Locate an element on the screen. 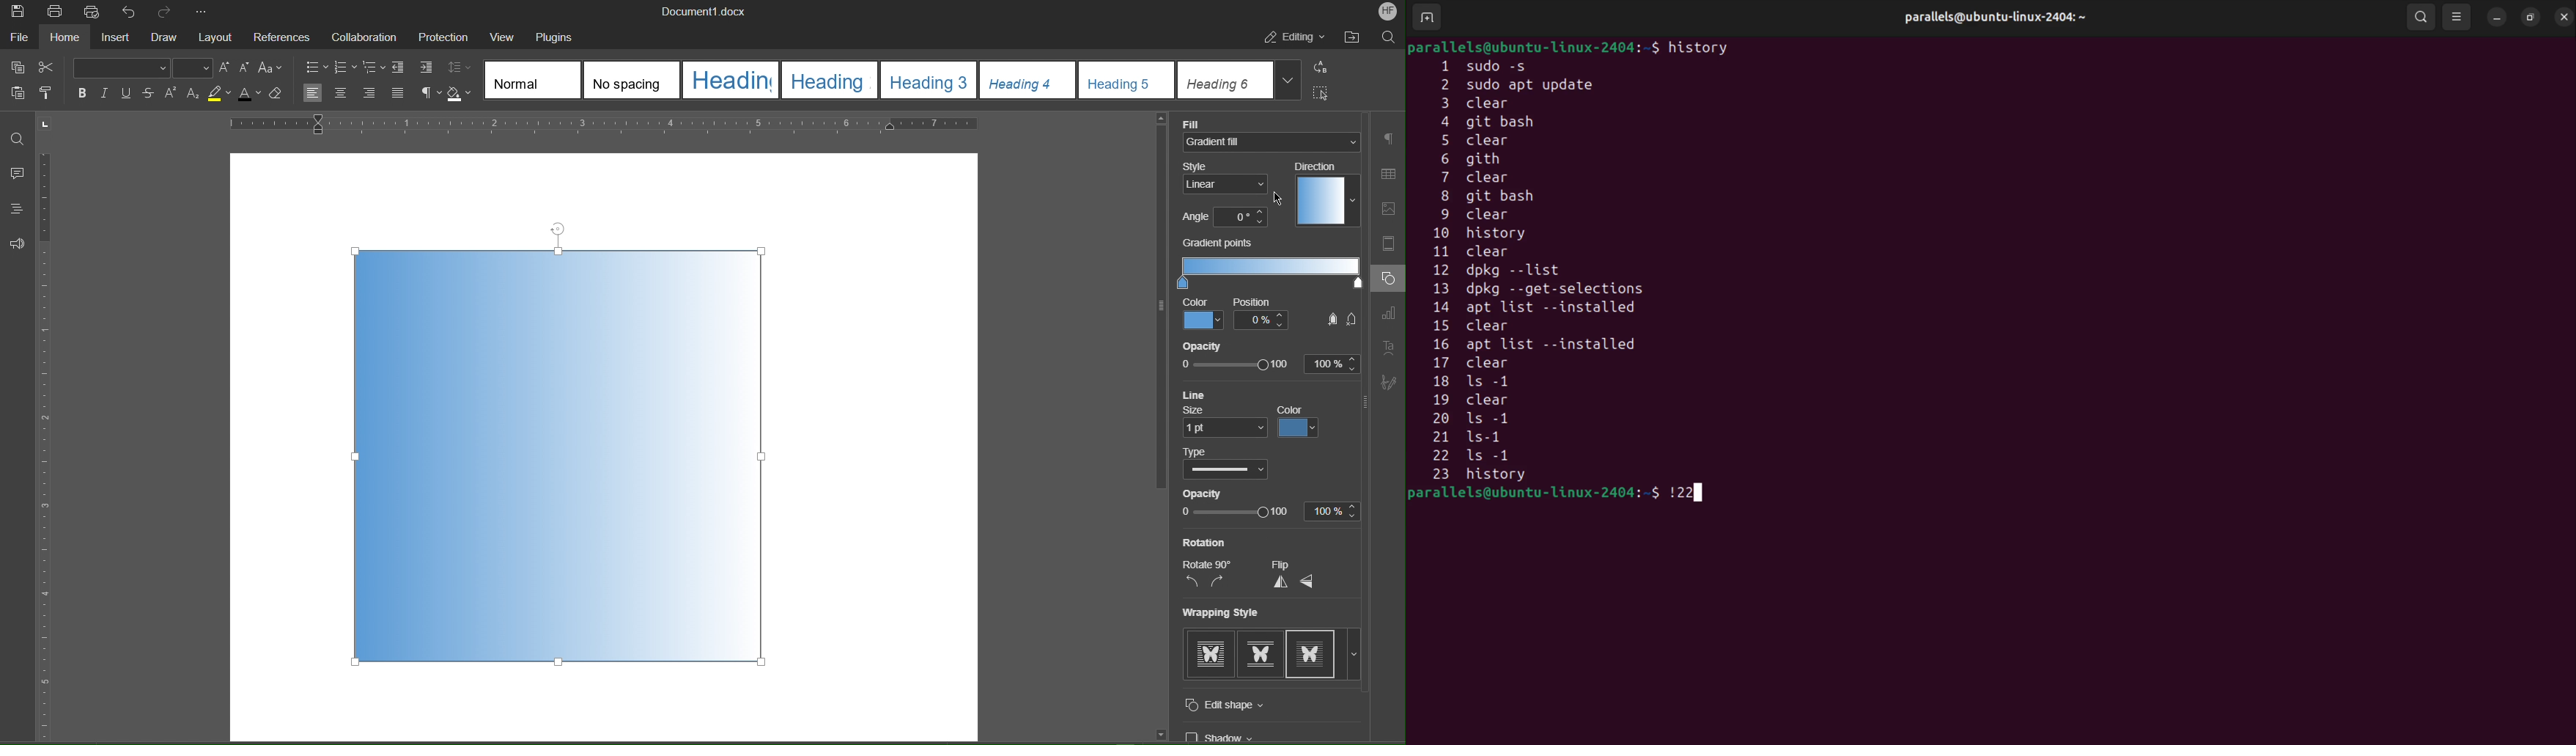  view options is located at coordinates (2458, 16).